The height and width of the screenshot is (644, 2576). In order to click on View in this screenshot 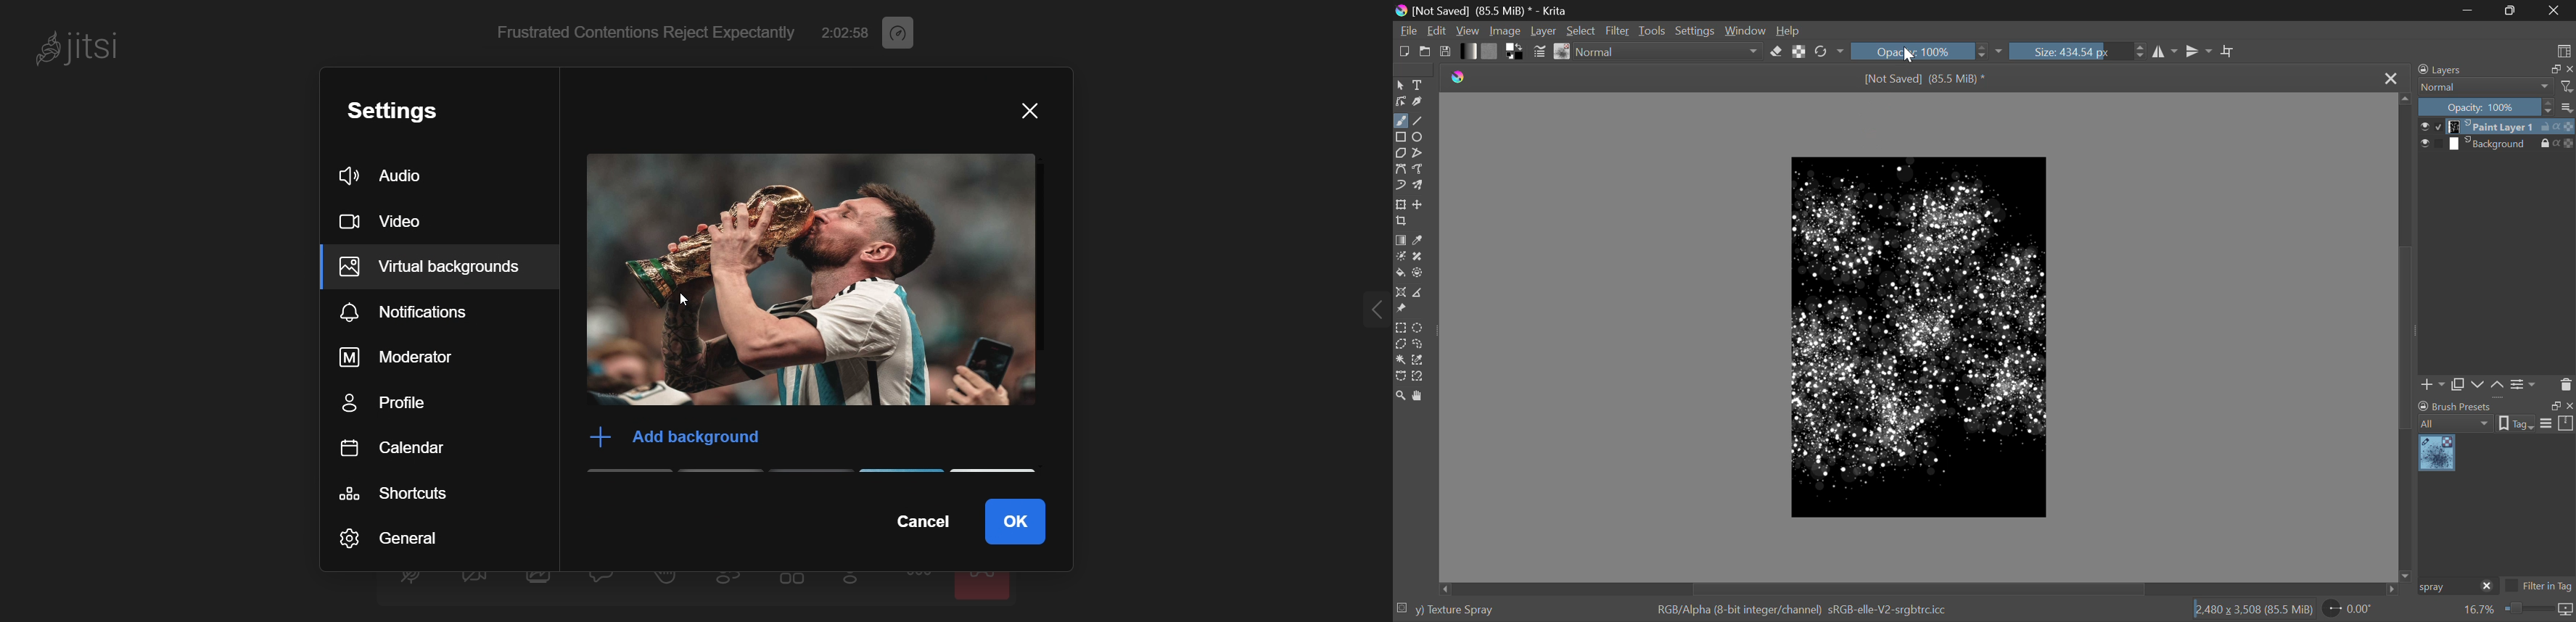, I will do `click(1470, 31)`.